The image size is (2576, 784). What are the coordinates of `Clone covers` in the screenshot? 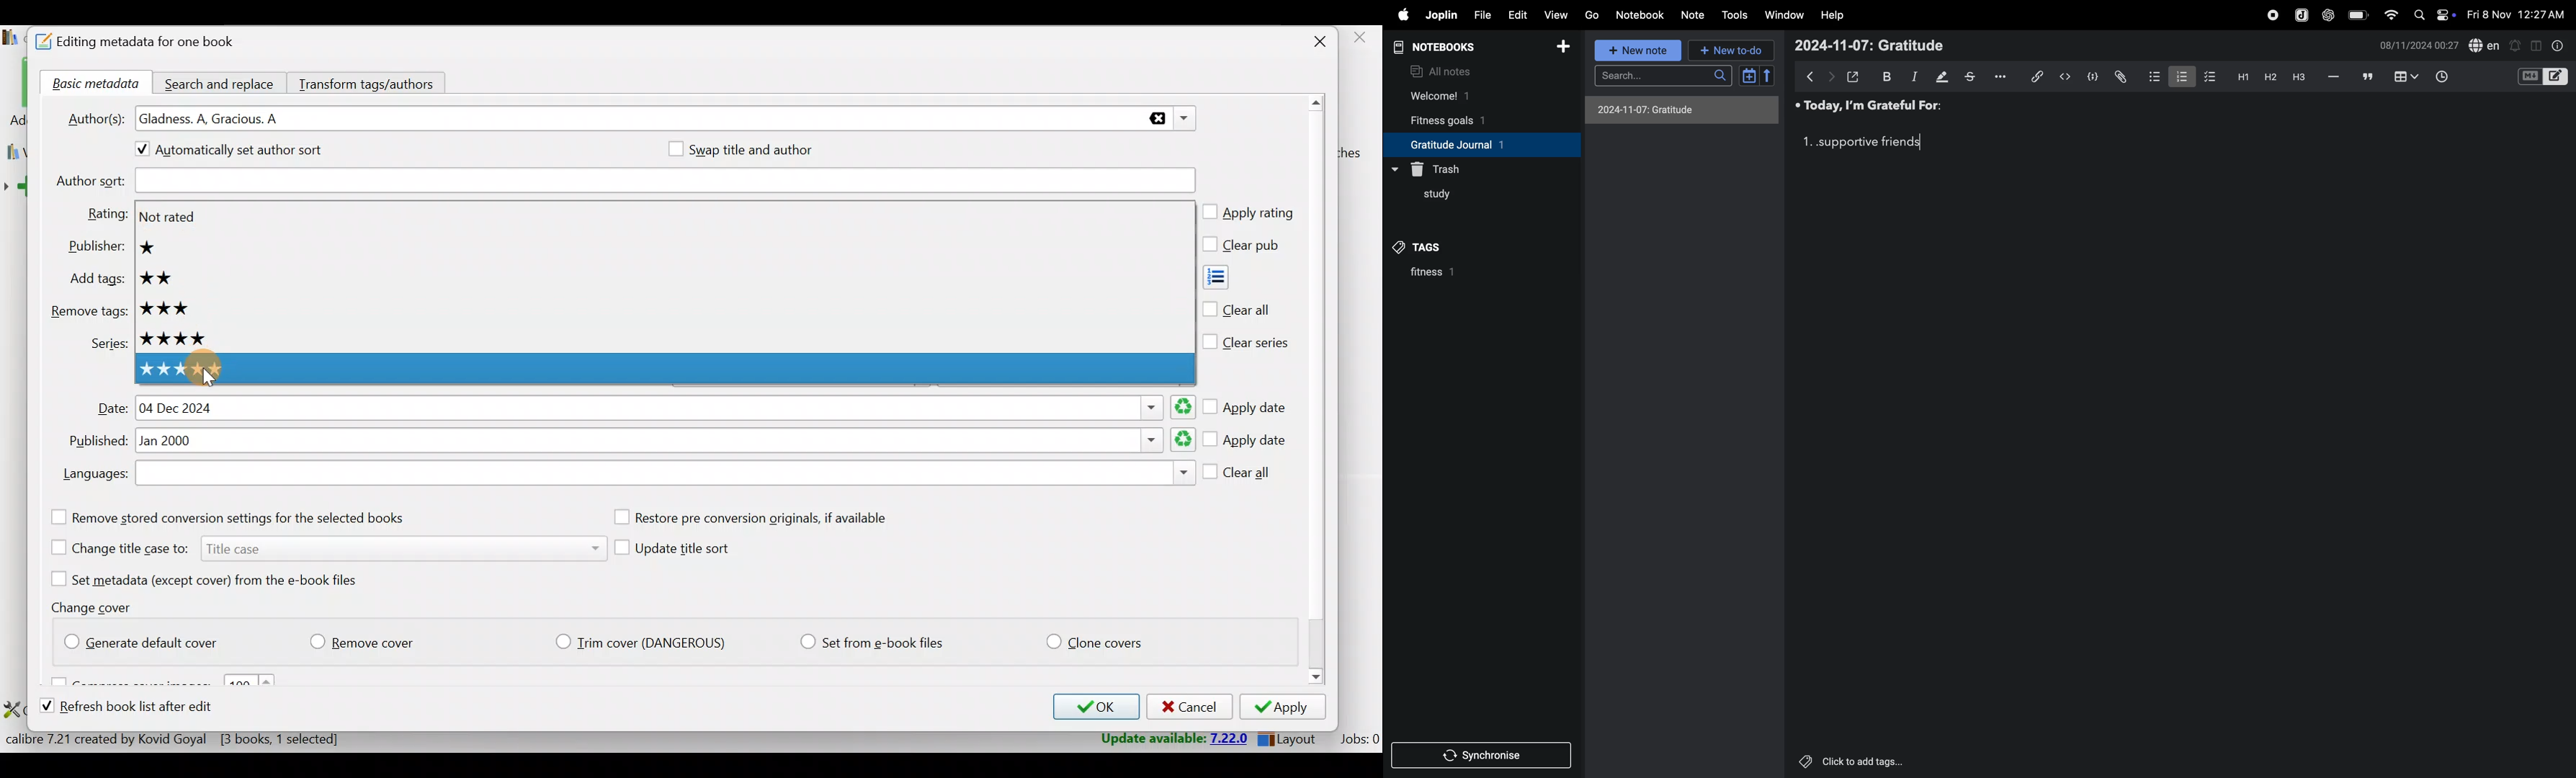 It's located at (1091, 639).